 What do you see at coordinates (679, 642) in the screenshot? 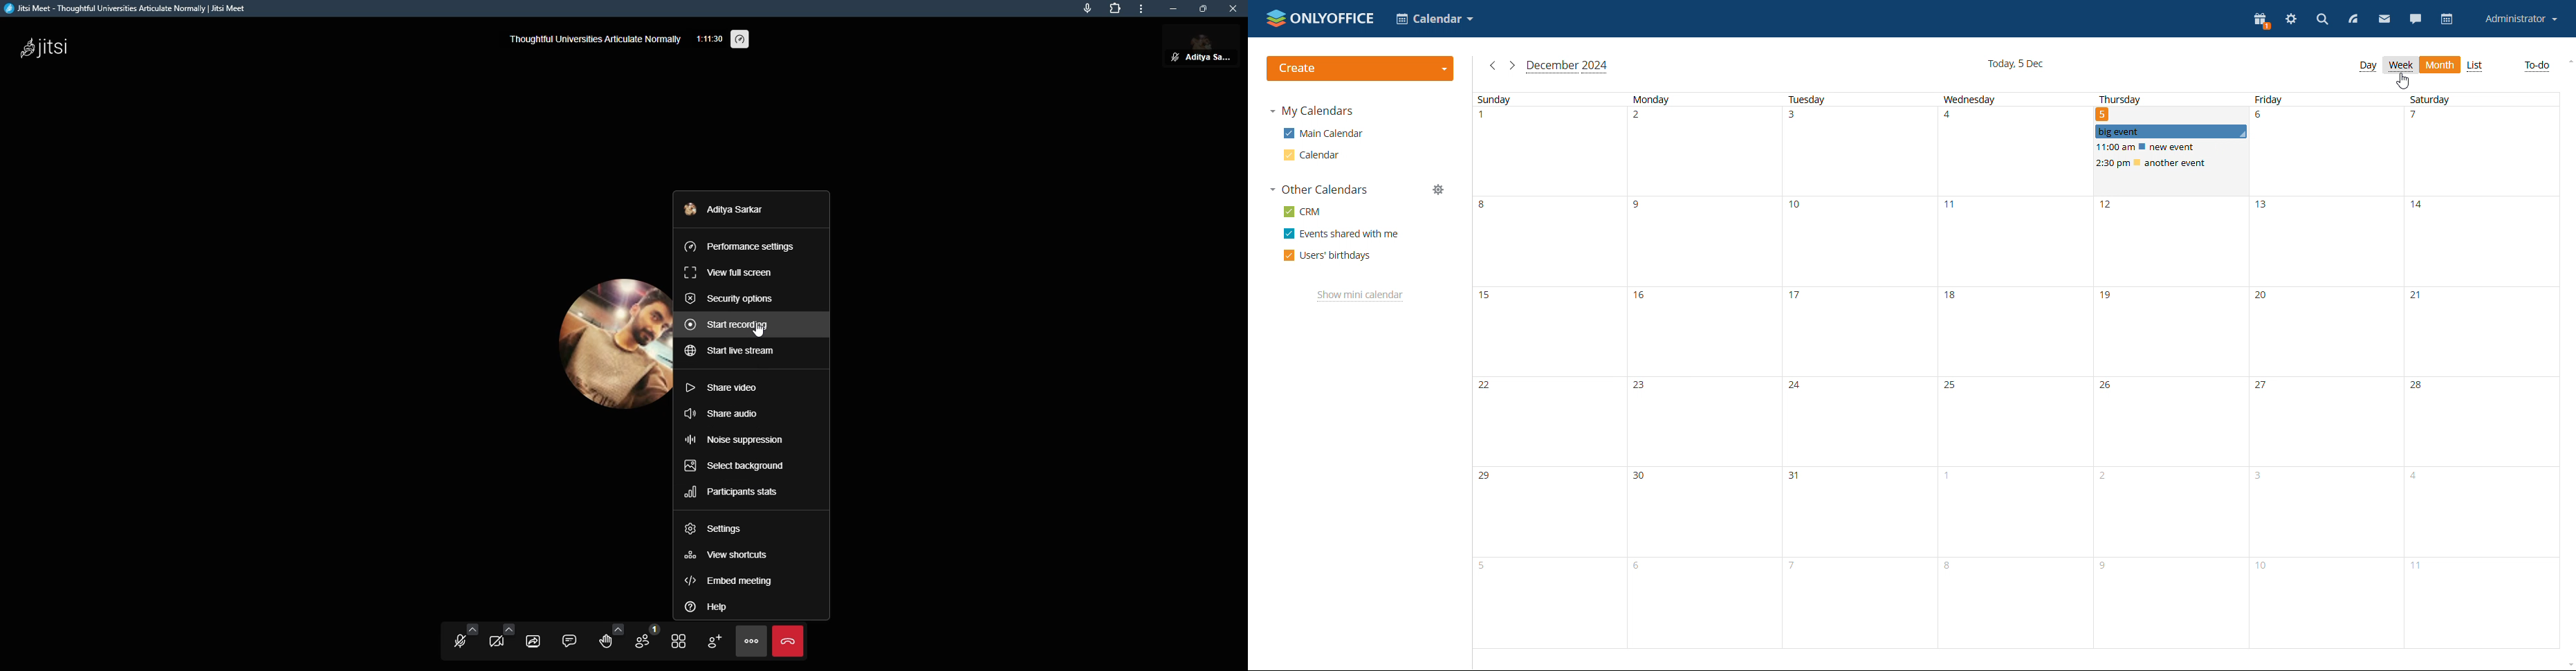
I see `toggle tile view` at bounding box center [679, 642].